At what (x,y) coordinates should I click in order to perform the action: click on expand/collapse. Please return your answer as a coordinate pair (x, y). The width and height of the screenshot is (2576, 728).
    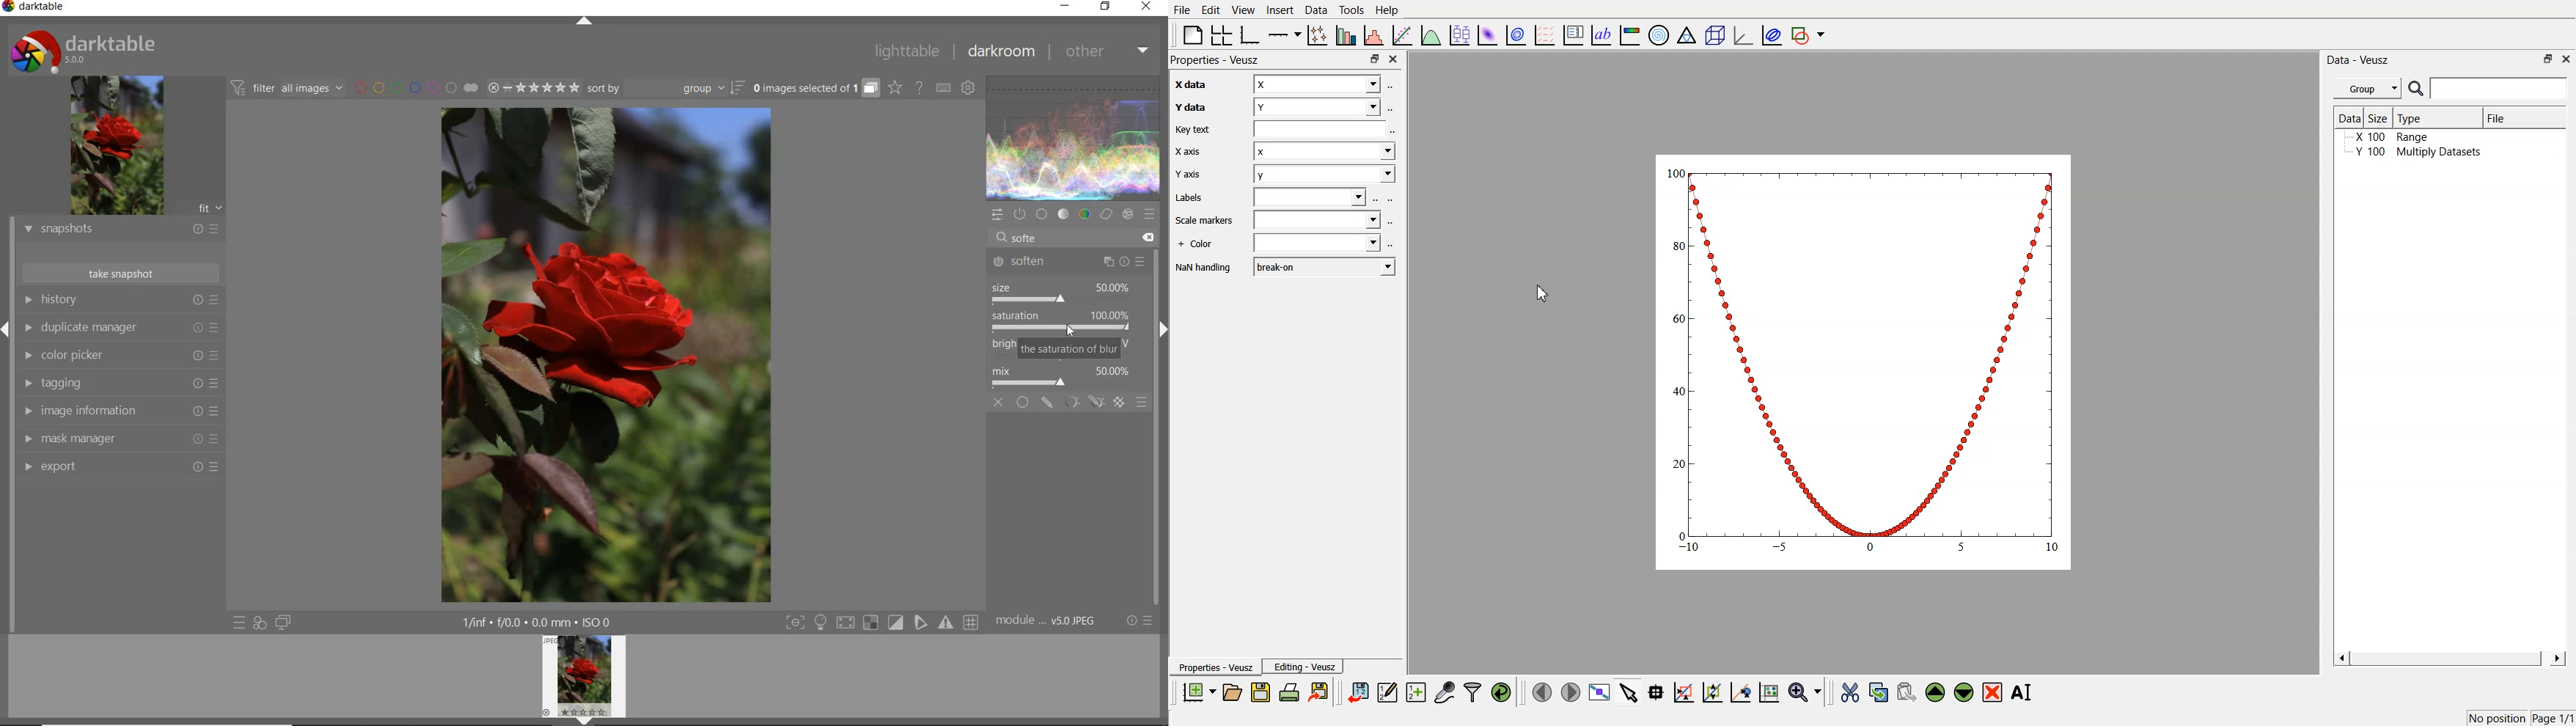
    Looking at the image, I should click on (587, 22).